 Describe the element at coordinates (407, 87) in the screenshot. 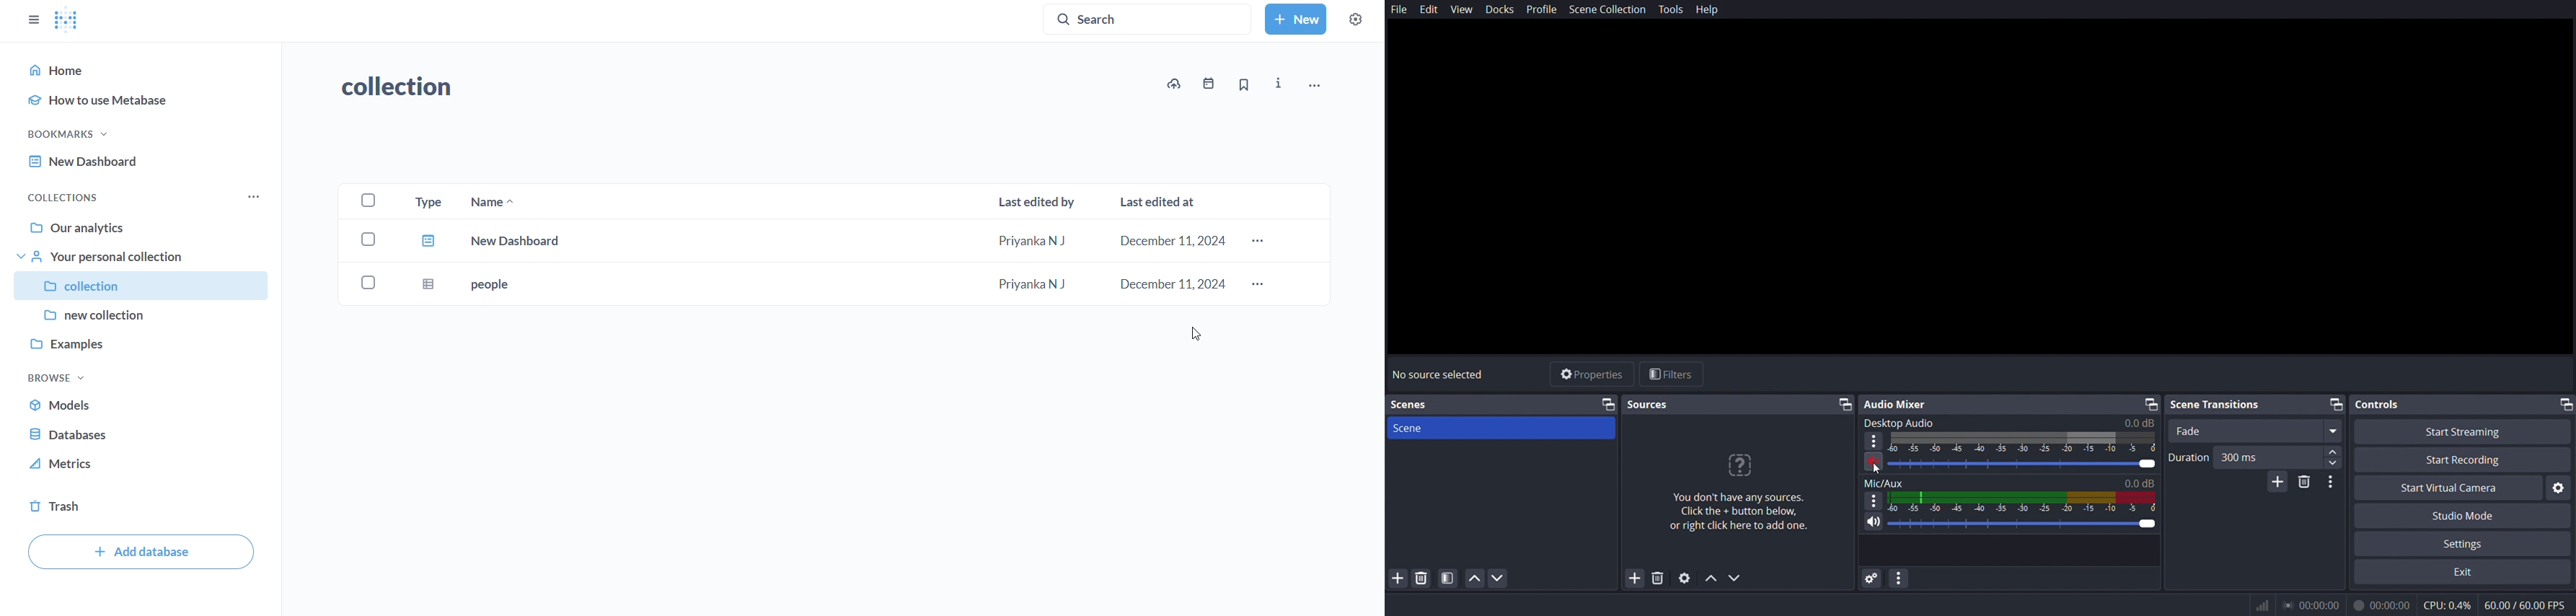

I see `collection` at that location.